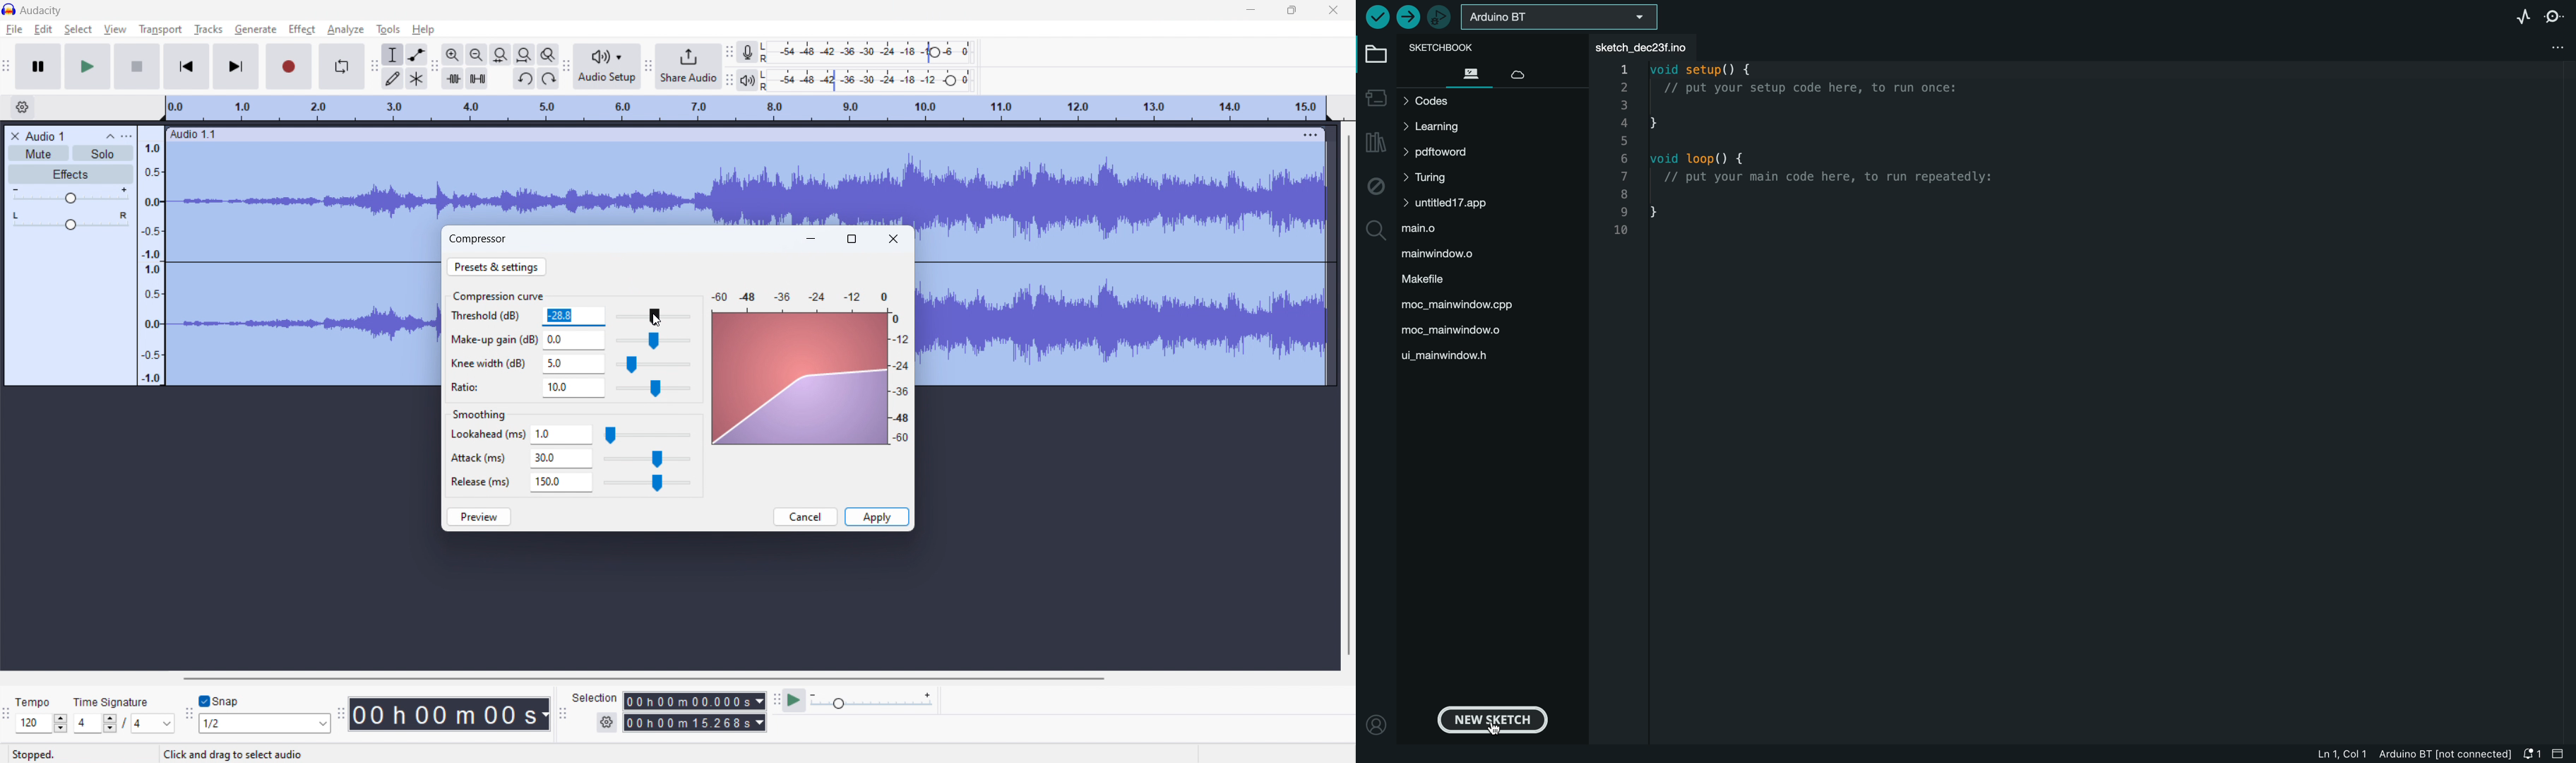  Describe the element at coordinates (648, 66) in the screenshot. I see `share audio toolbar` at that location.